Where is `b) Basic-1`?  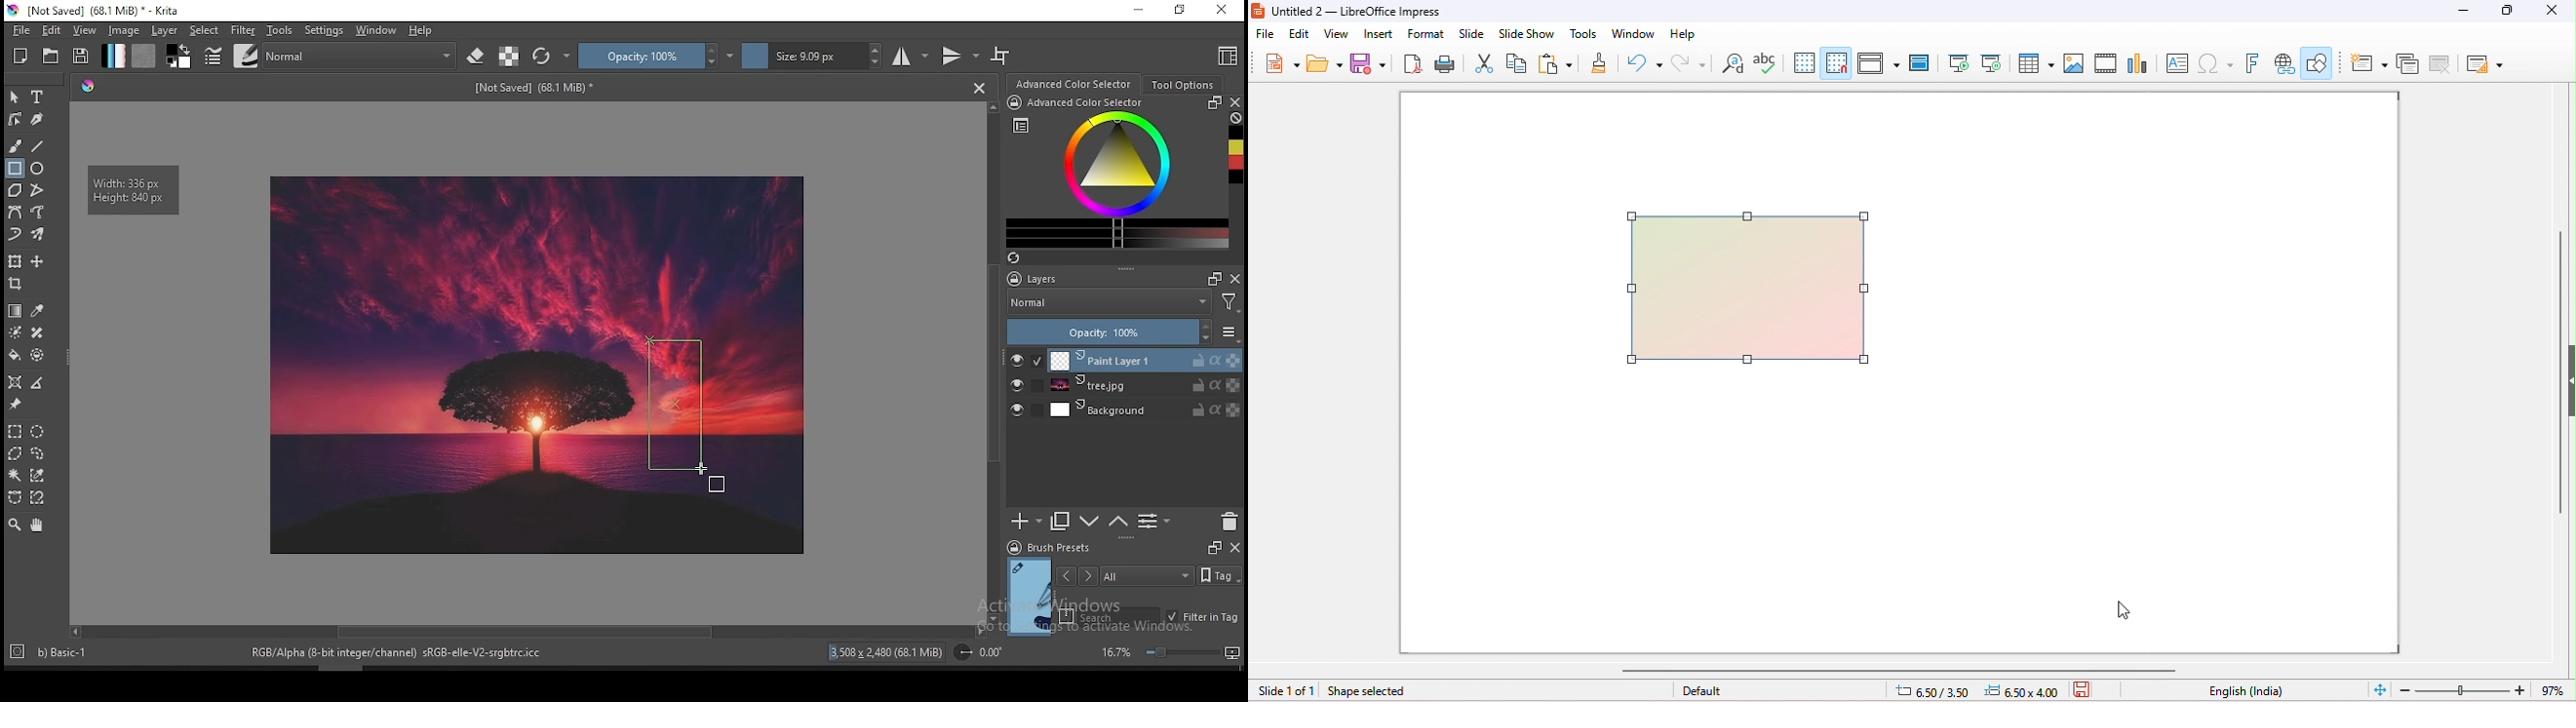 b) Basic-1 is located at coordinates (54, 649).